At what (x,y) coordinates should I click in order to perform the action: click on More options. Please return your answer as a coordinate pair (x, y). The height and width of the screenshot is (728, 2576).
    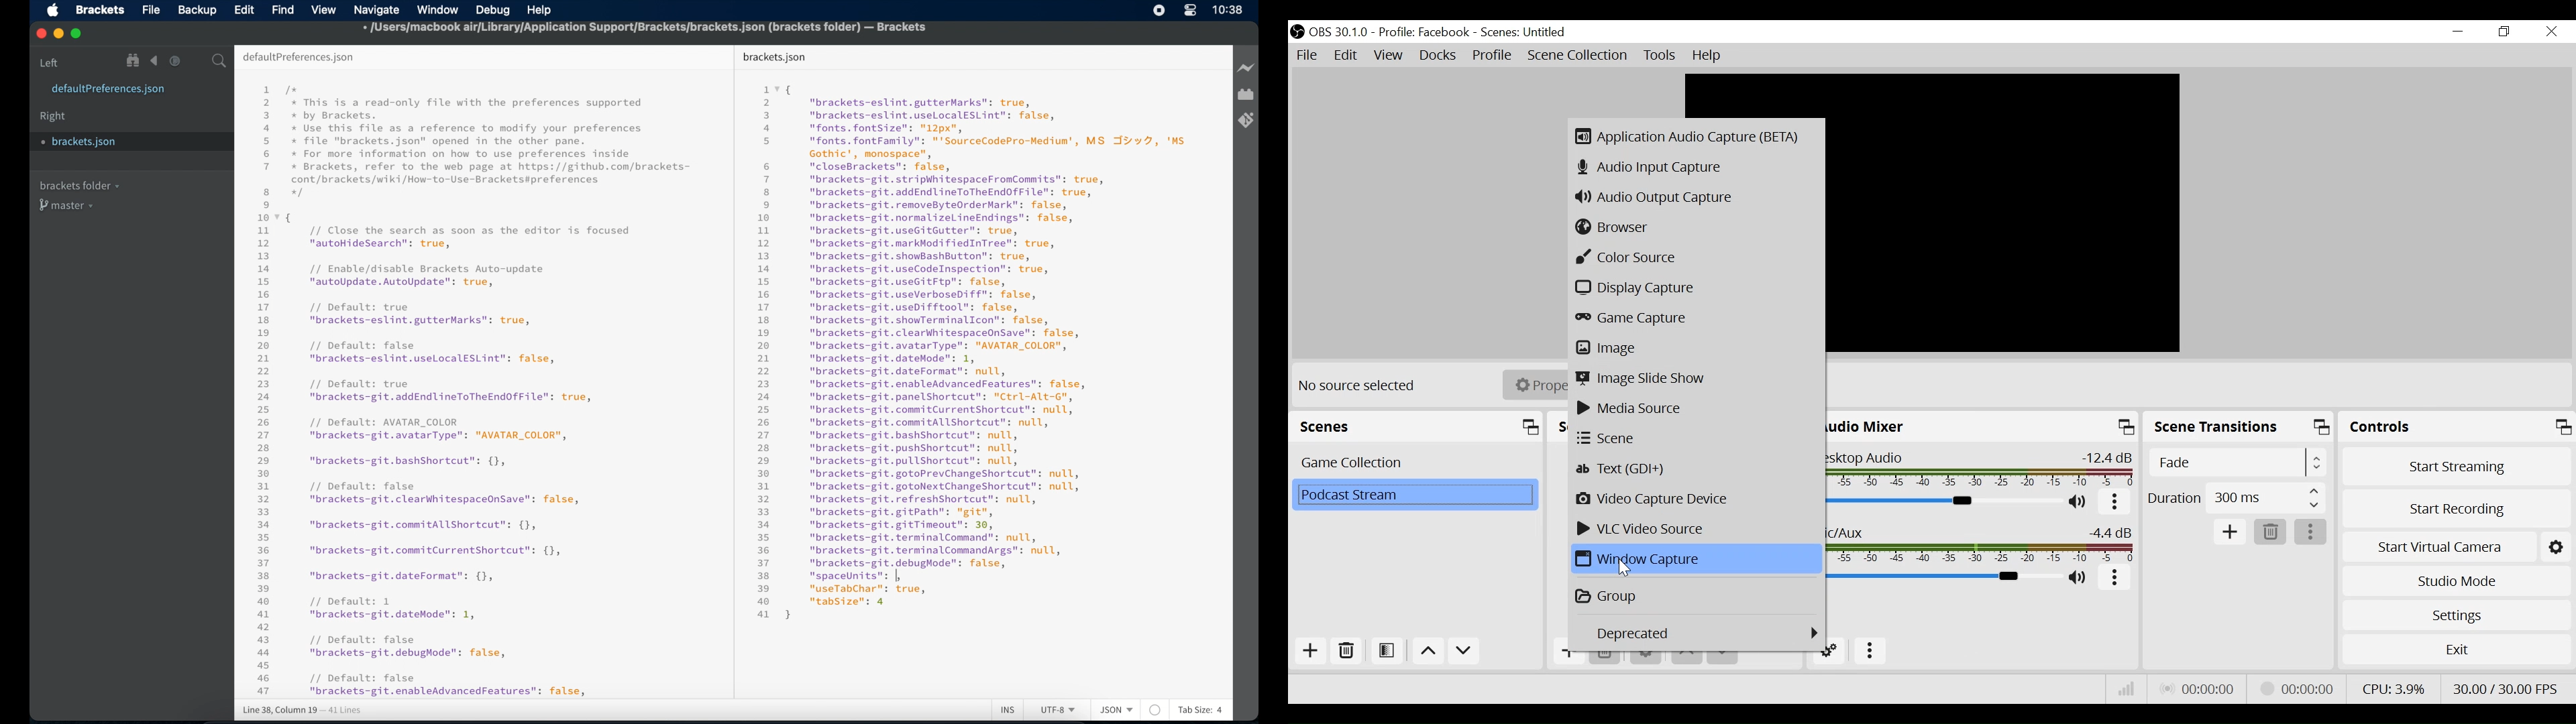
    Looking at the image, I should click on (2115, 581).